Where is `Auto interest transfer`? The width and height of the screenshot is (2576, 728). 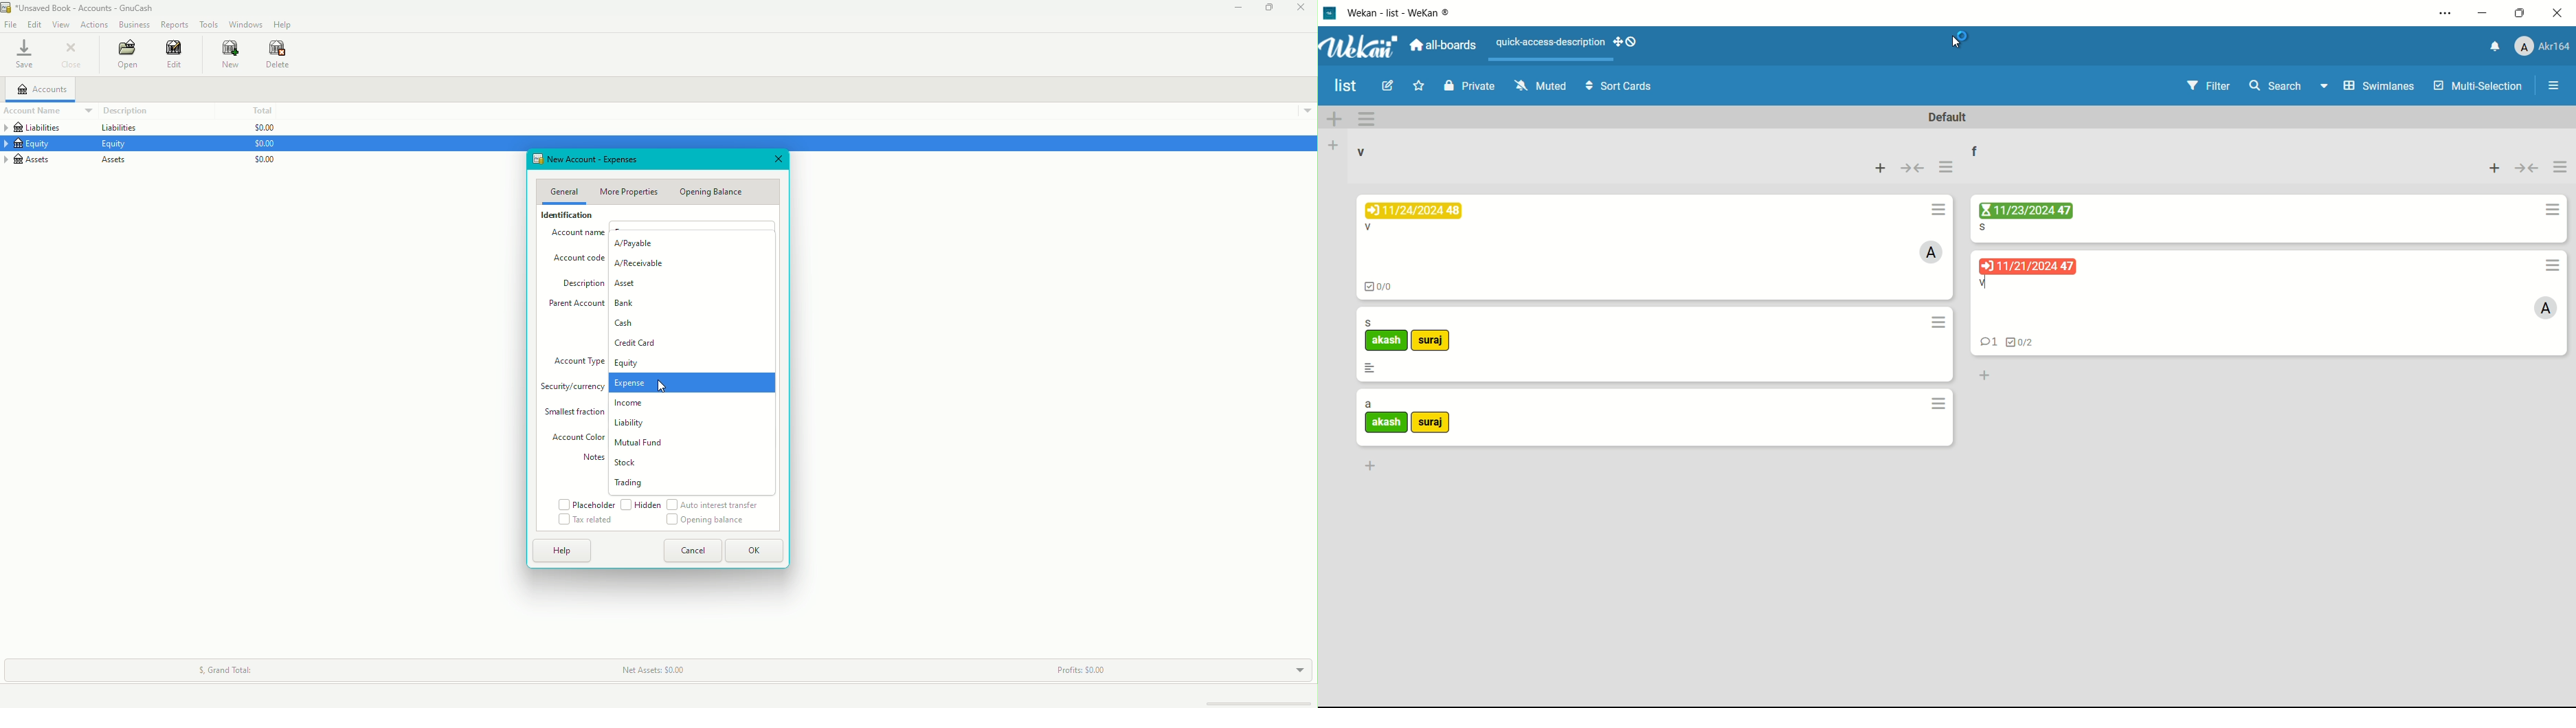
Auto interest transfer is located at coordinates (716, 505).